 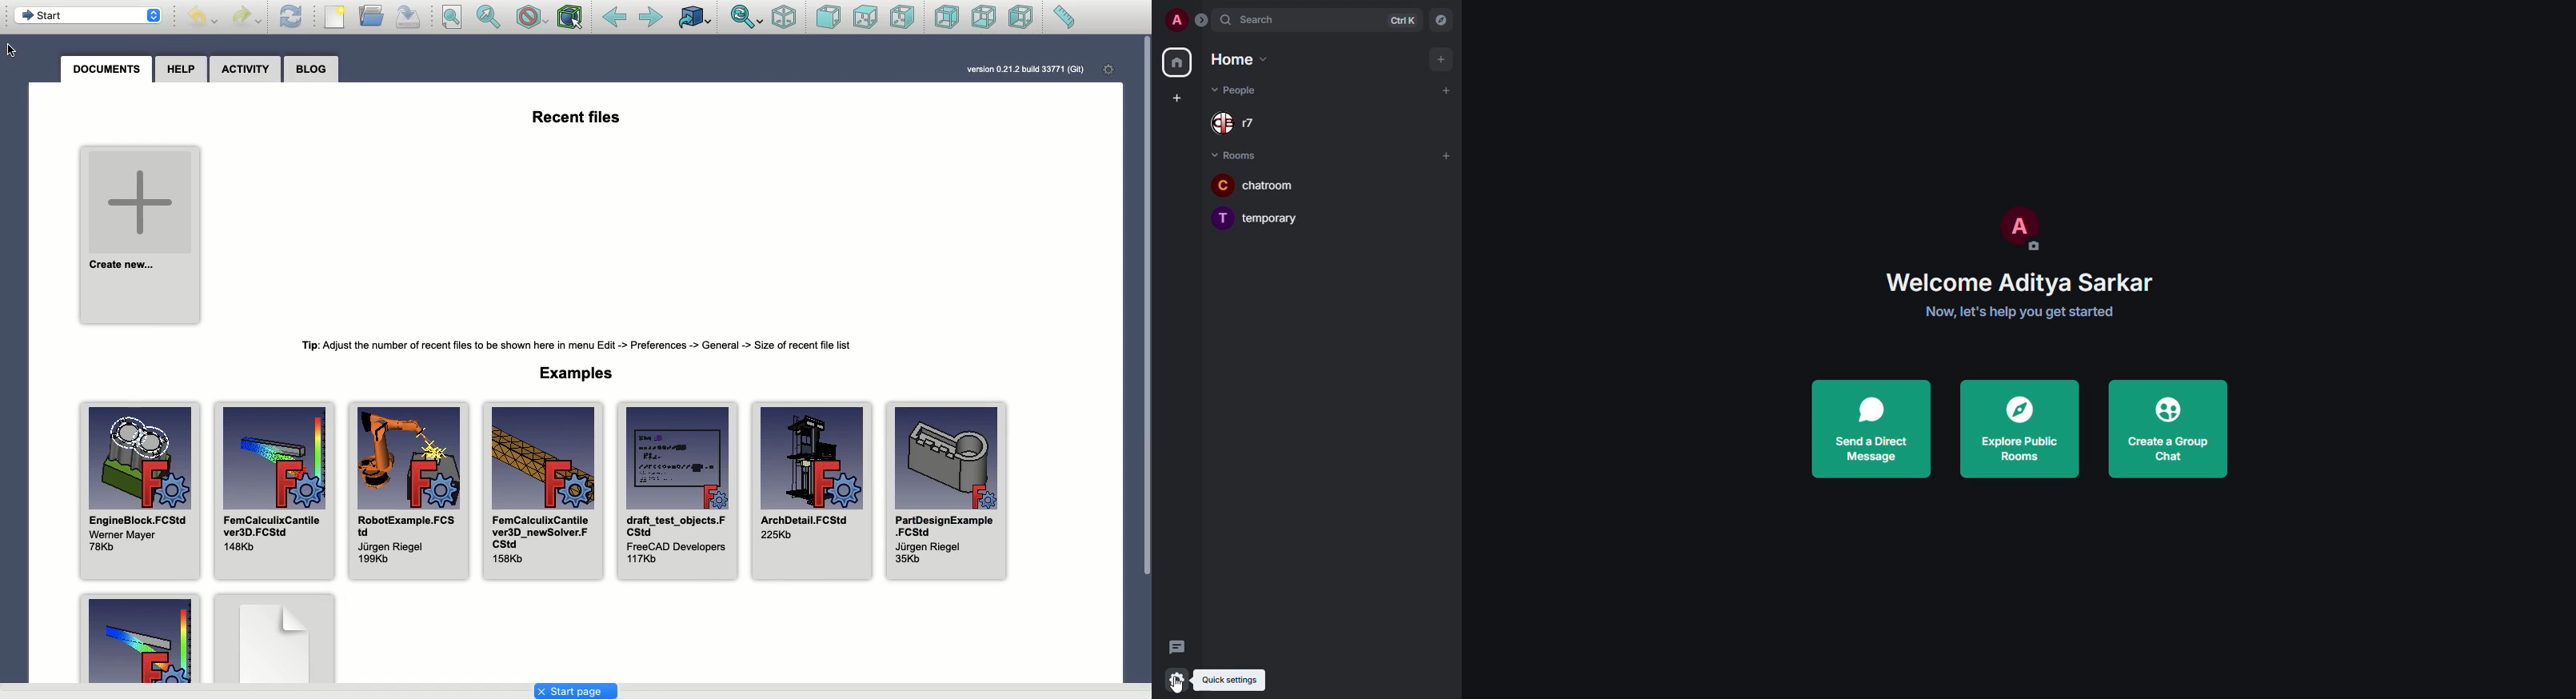 I want to click on search, so click(x=1260, y=20).